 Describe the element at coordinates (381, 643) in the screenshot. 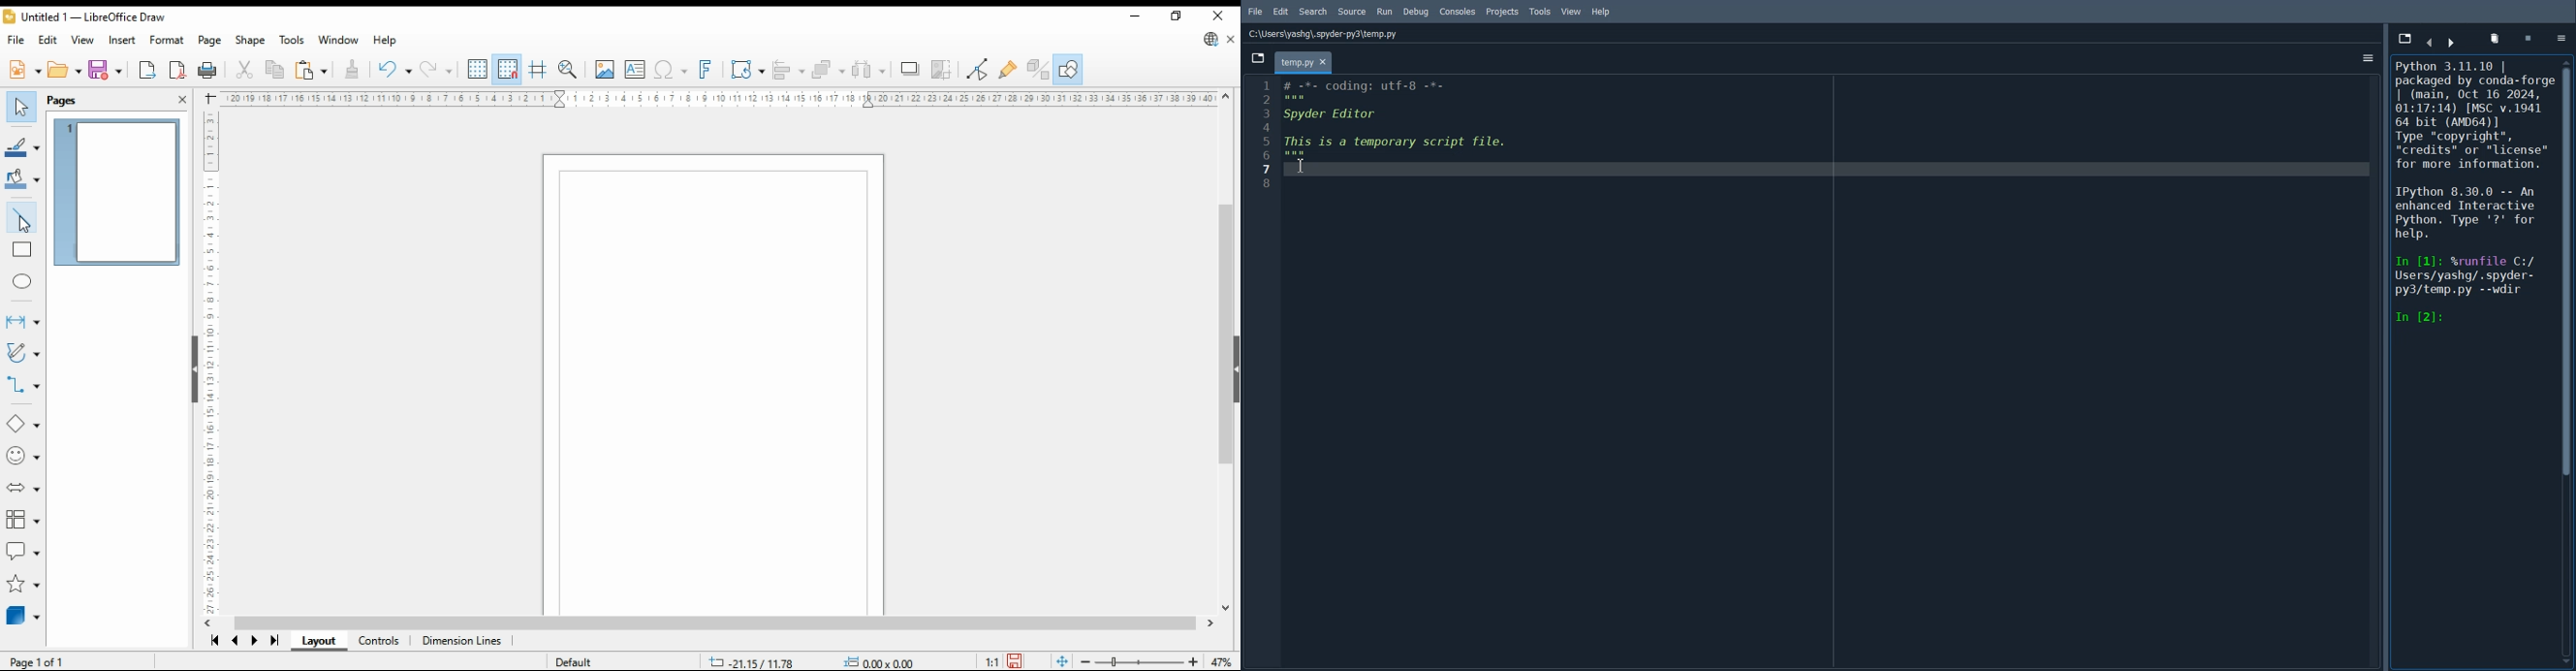

I see `controls` at that location.